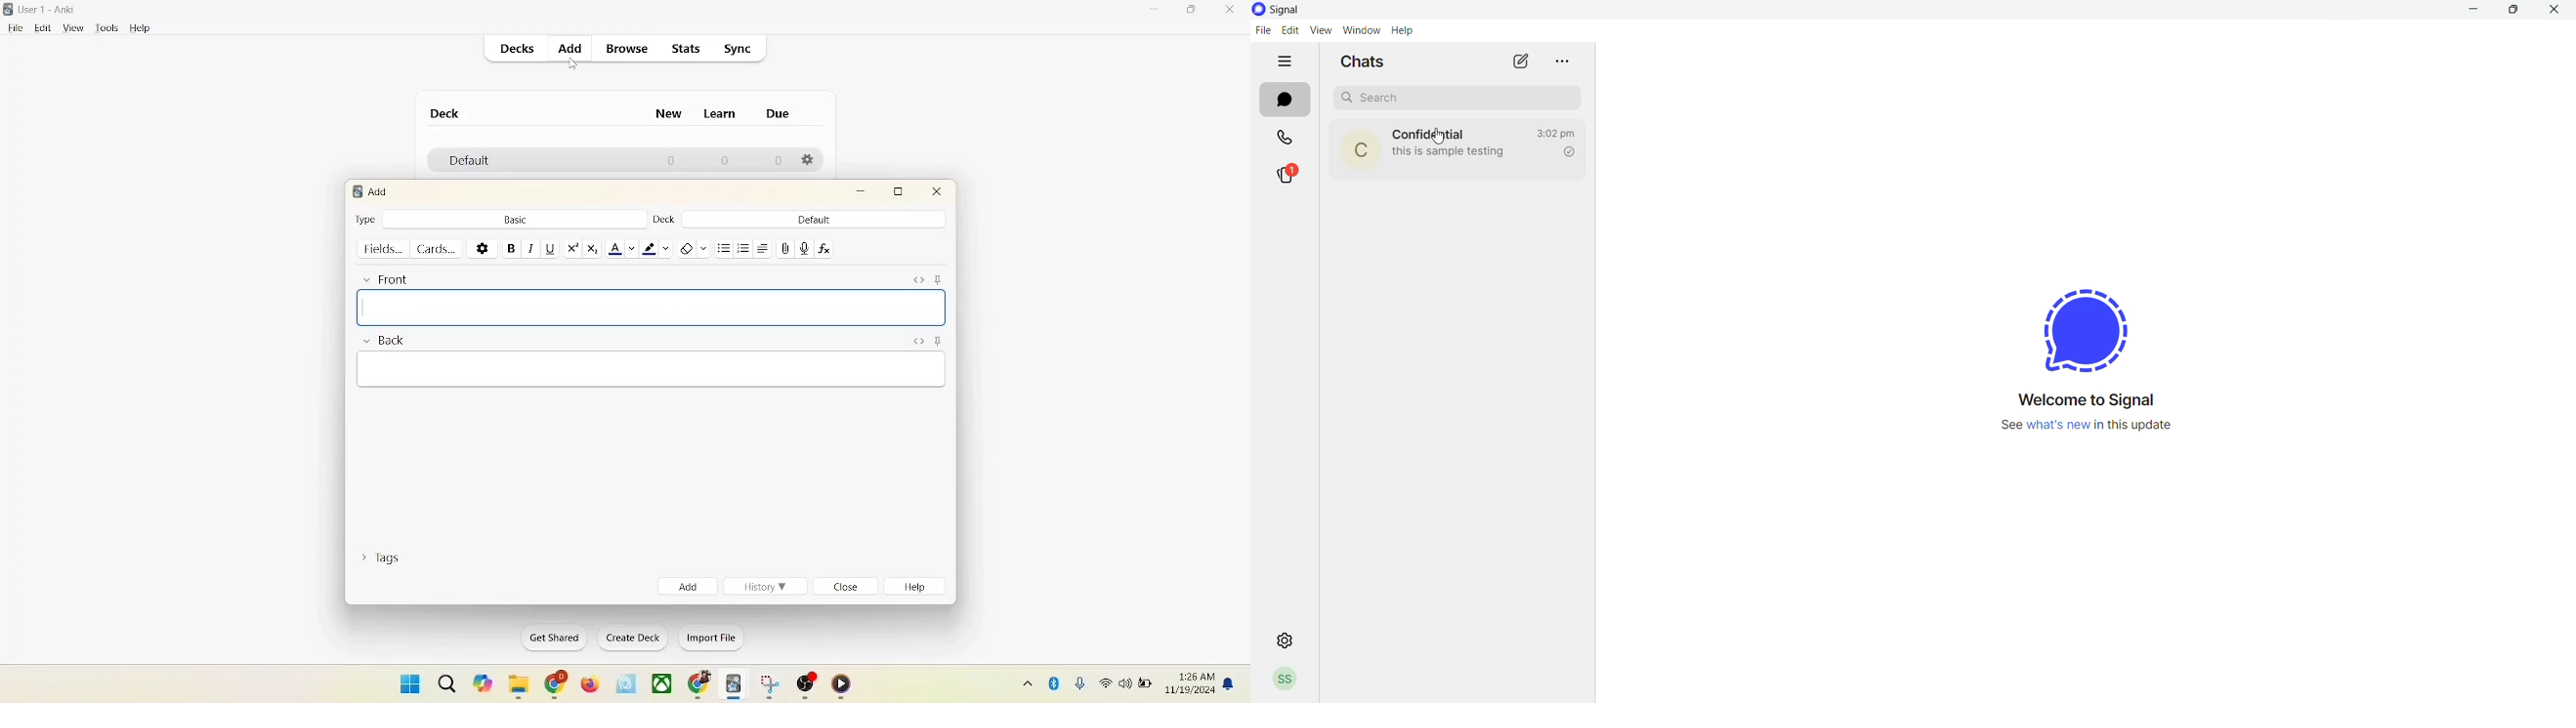  Describe the element at coordinates (937, 342) in the screenshot. I see `sticky` at that location.